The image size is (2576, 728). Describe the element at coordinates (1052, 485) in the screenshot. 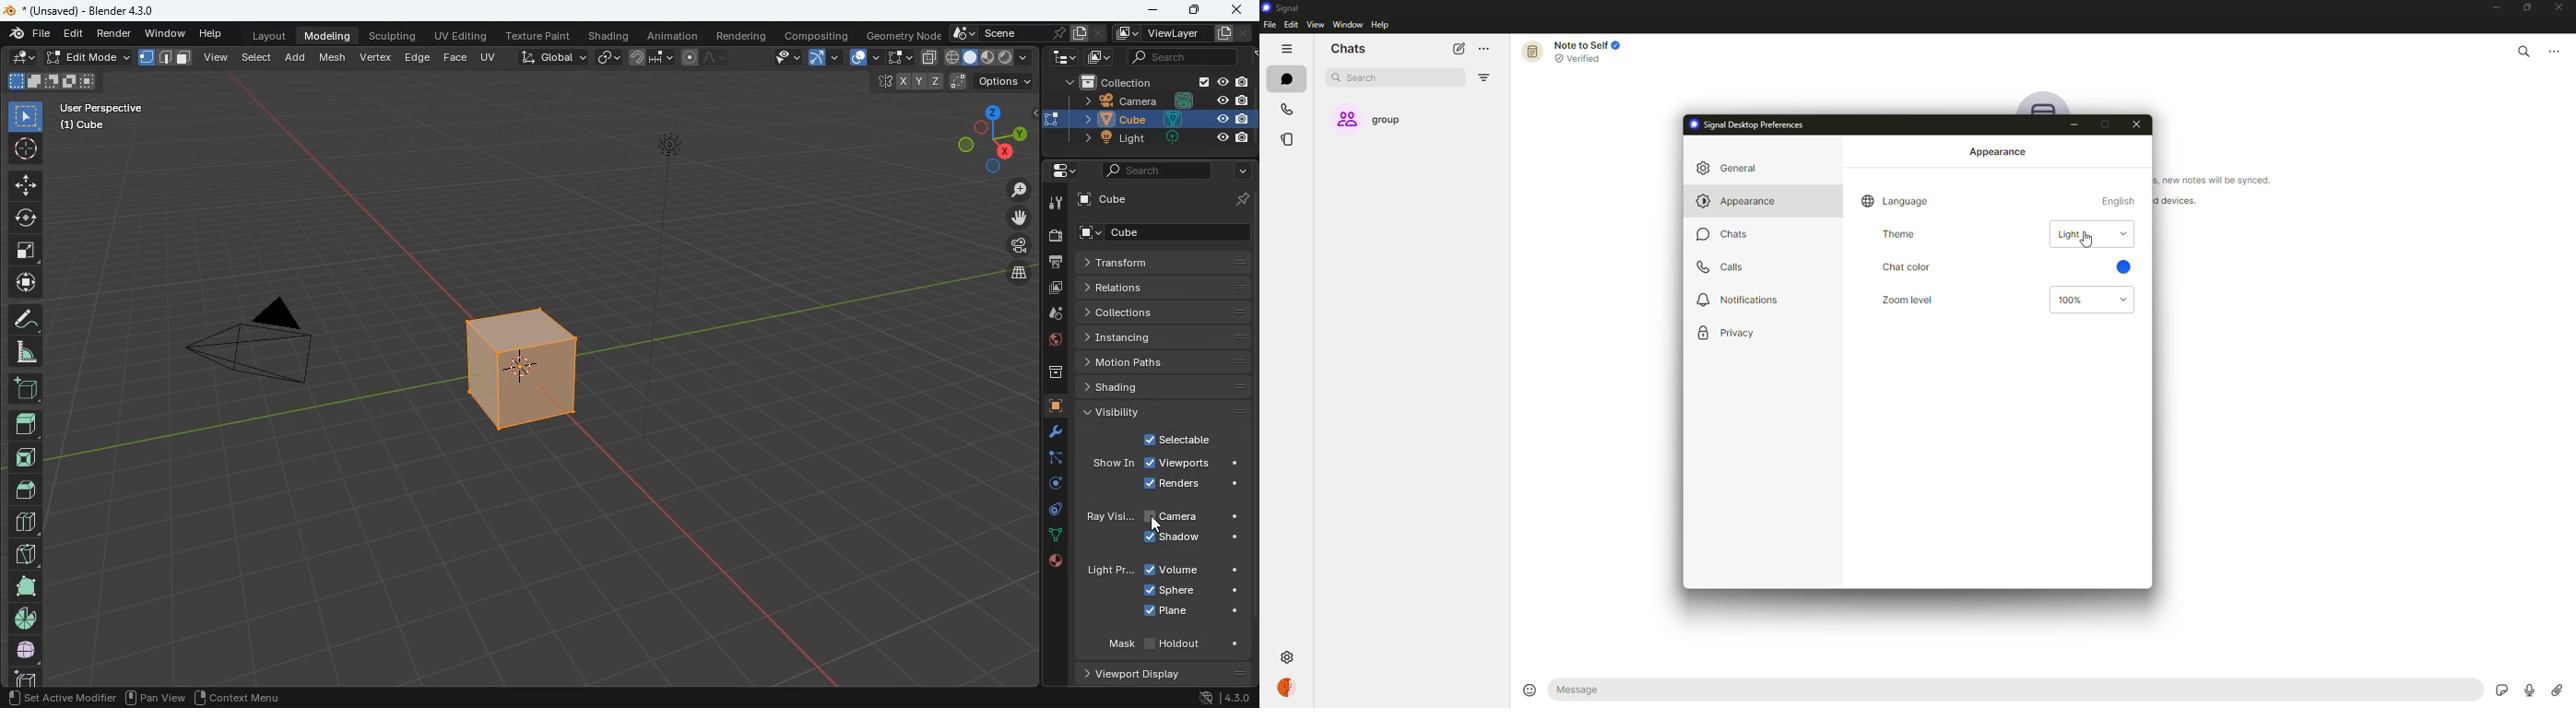

I see `rotate` at that location.